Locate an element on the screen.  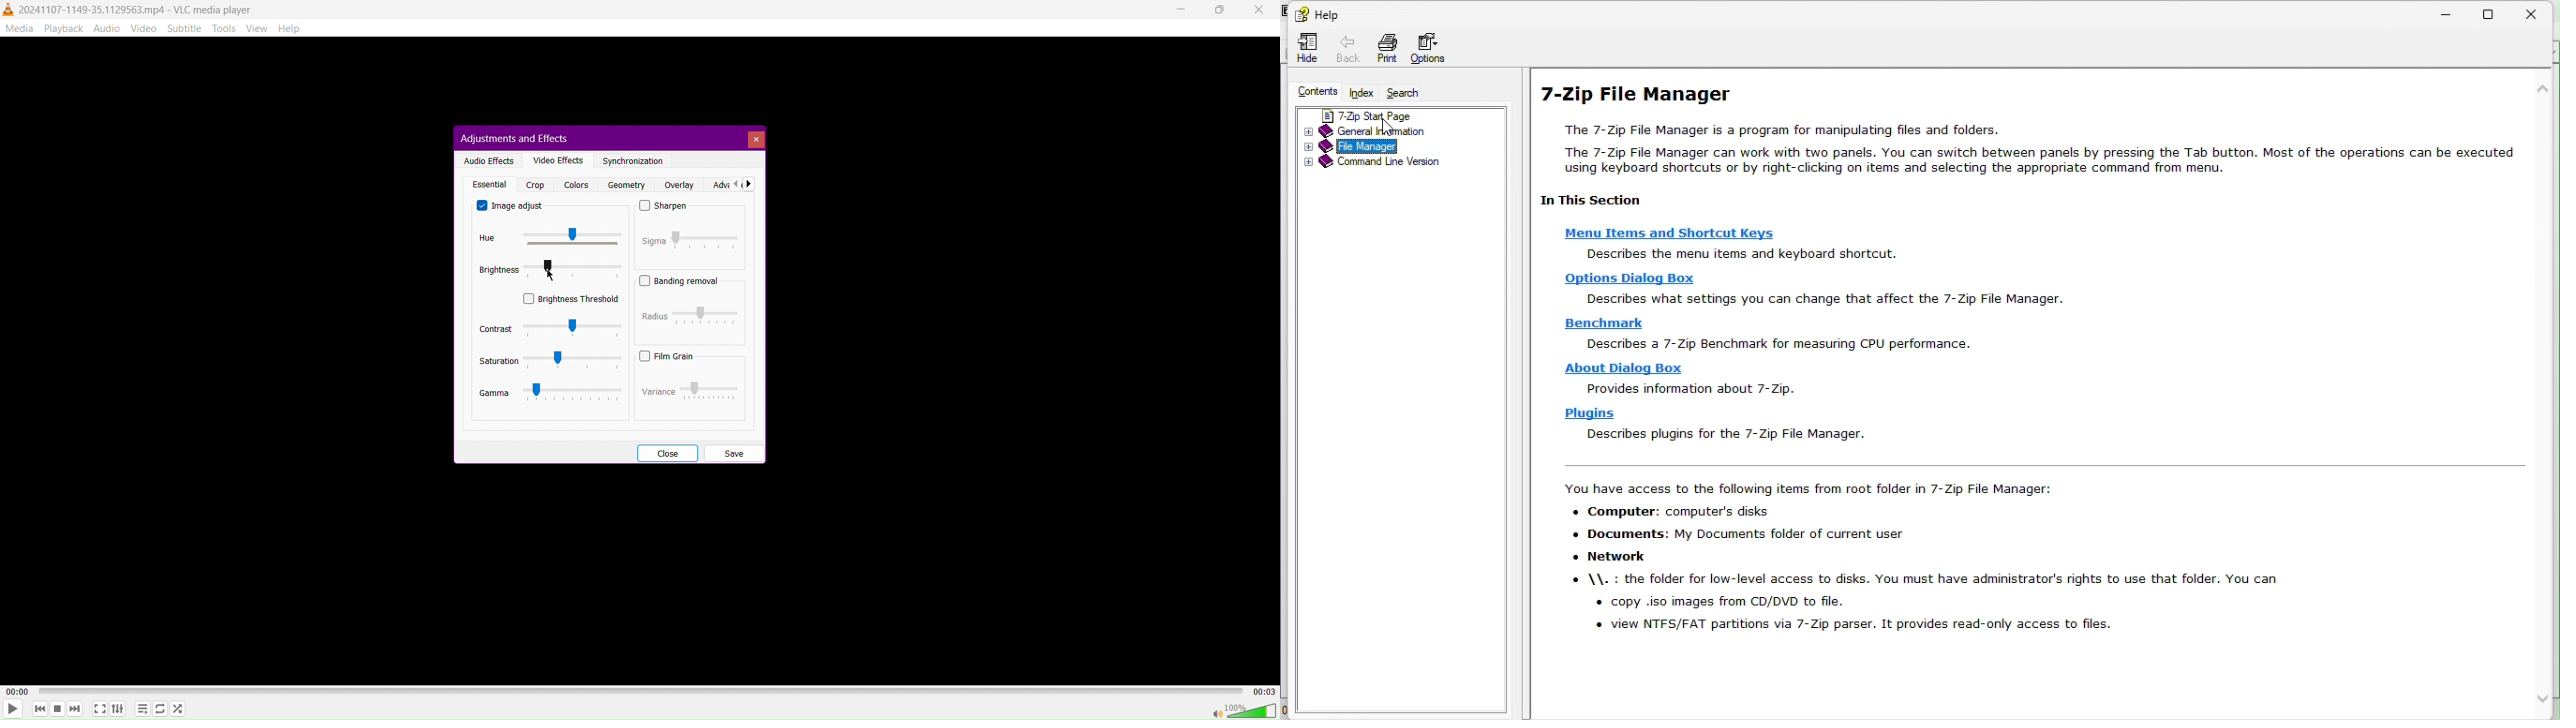
hide is located at coordinates (1302, 49).